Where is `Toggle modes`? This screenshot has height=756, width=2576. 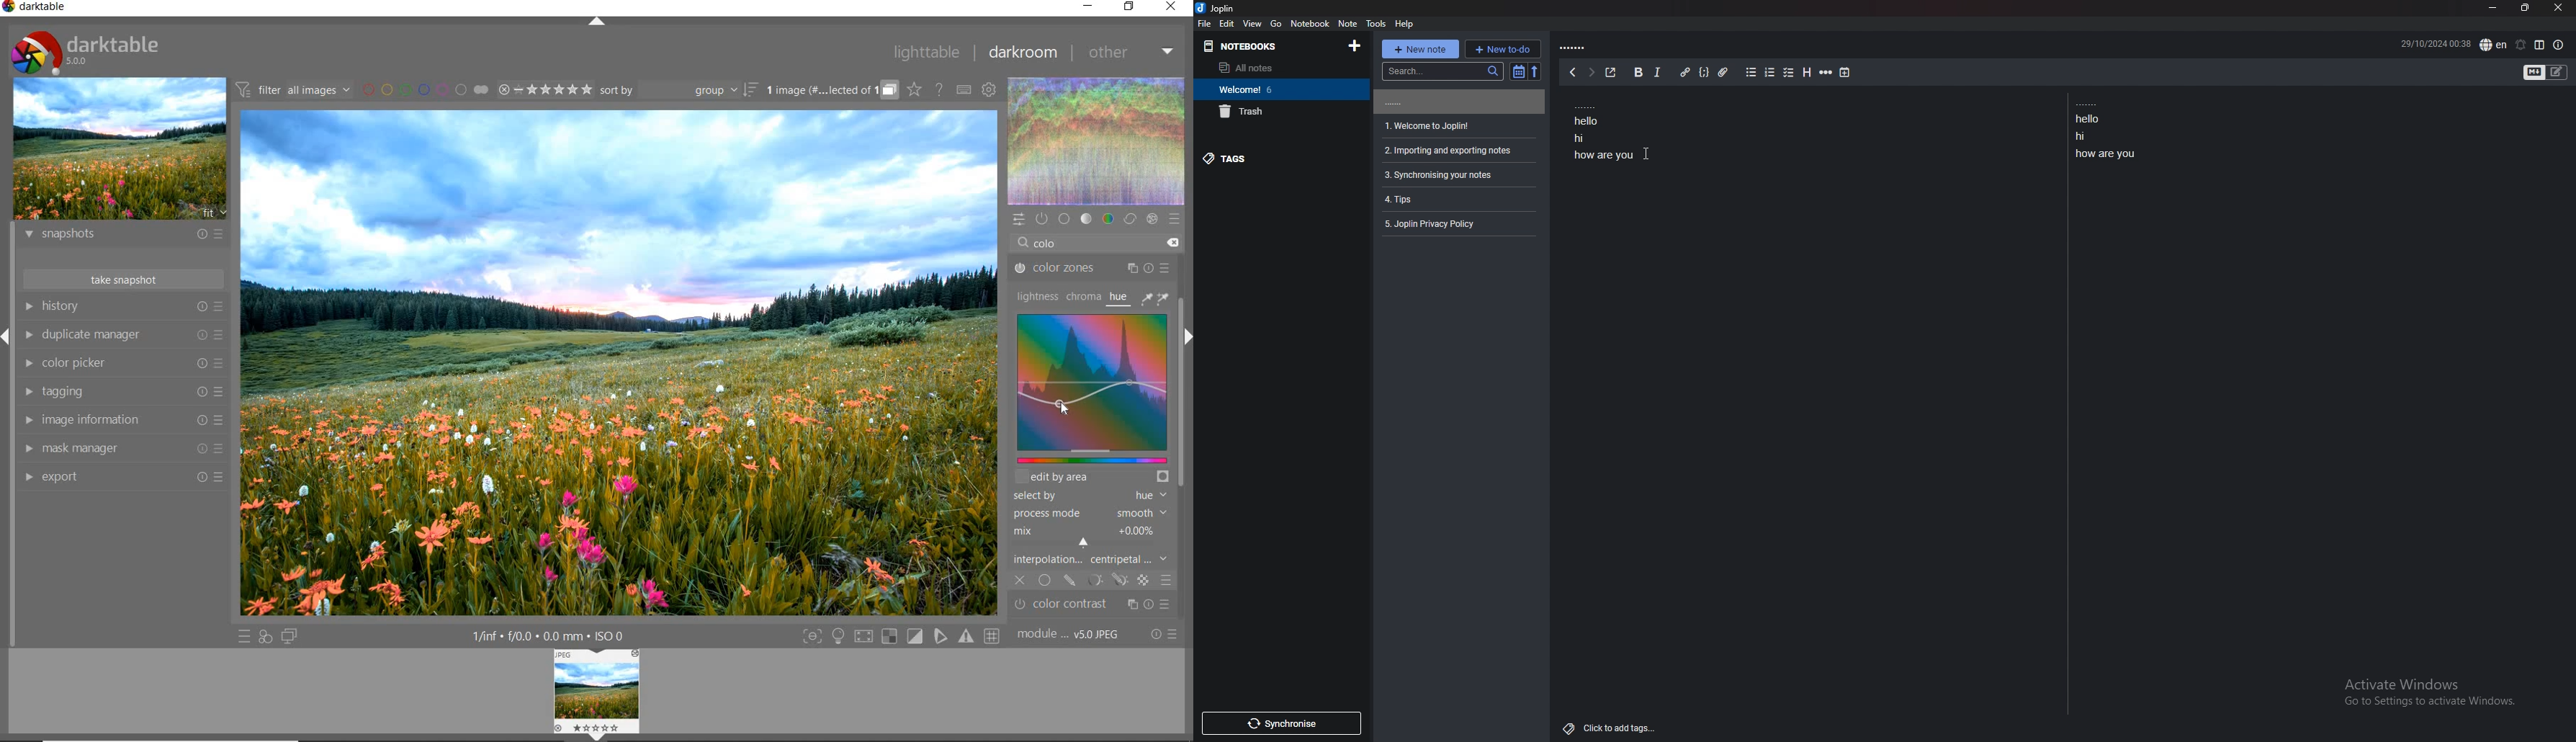
Toggle modes is located at coordinates (901, 637).